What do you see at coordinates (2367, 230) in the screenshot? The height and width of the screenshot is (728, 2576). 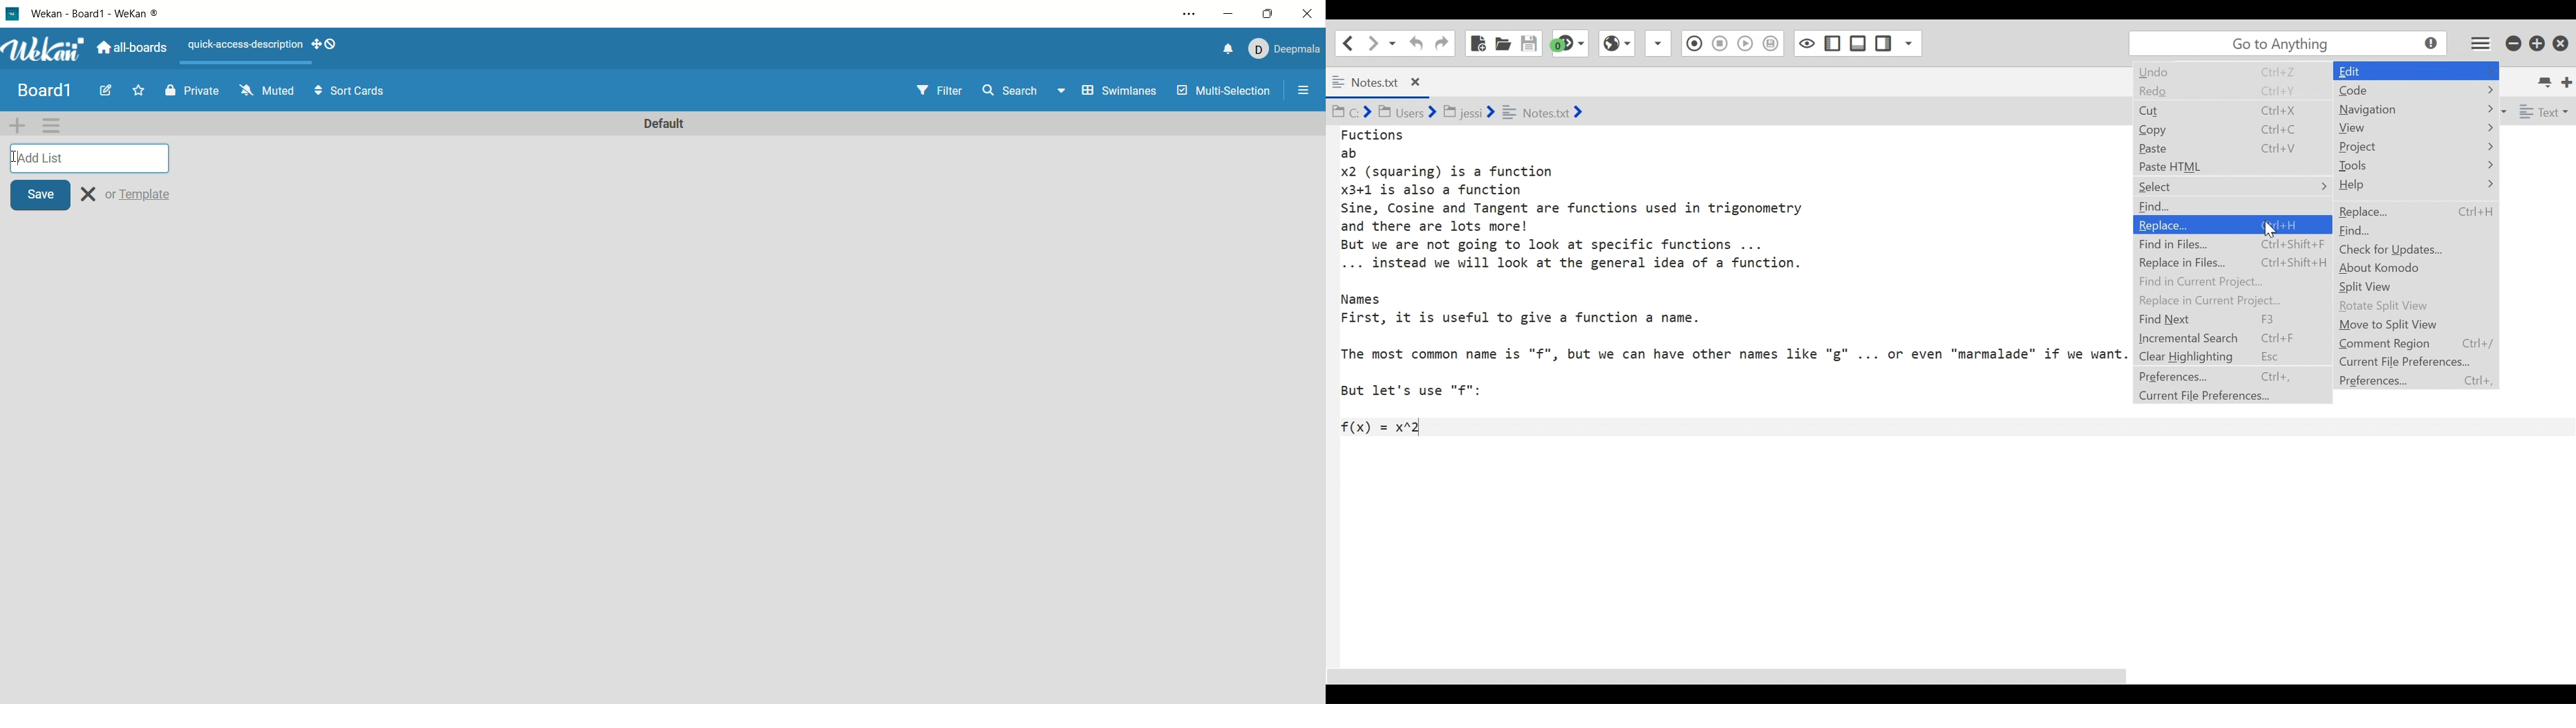 I see `find...` at bounding box center [2367, 230].